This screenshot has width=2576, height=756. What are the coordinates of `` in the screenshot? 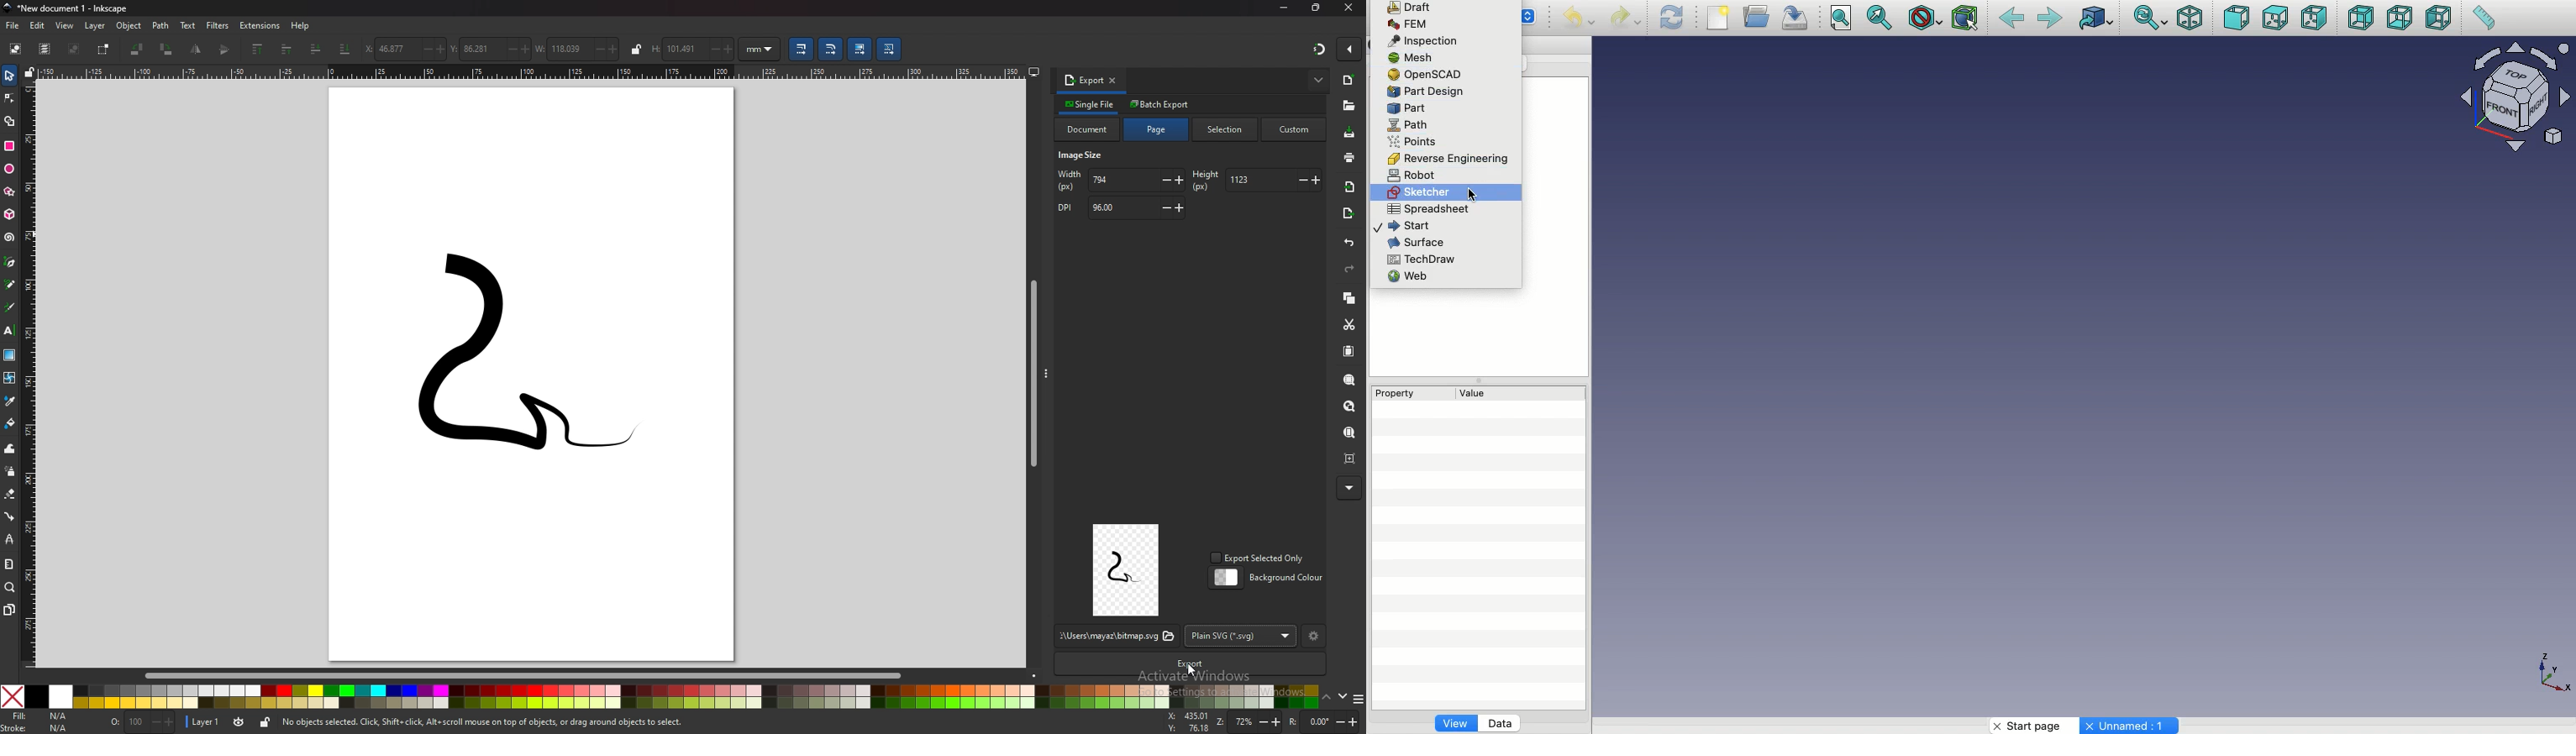 It's located at (1528, 16).